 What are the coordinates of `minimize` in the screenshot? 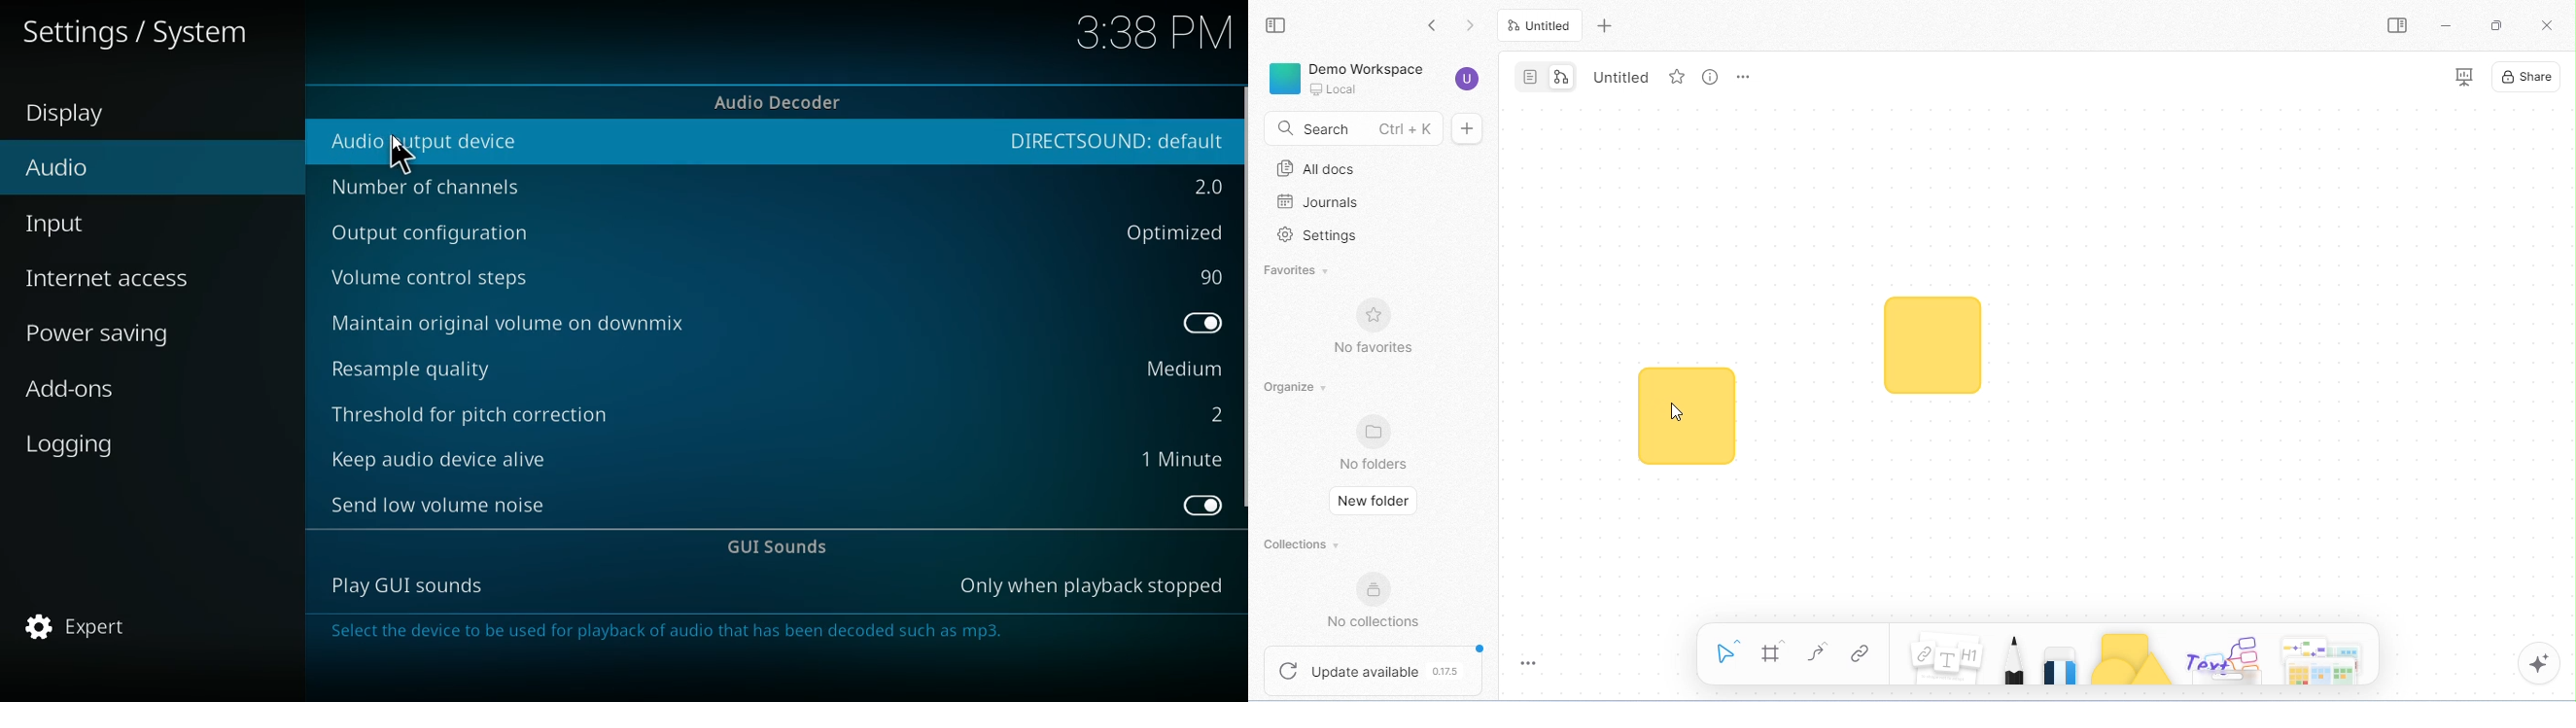 It's located at (2446, 24).